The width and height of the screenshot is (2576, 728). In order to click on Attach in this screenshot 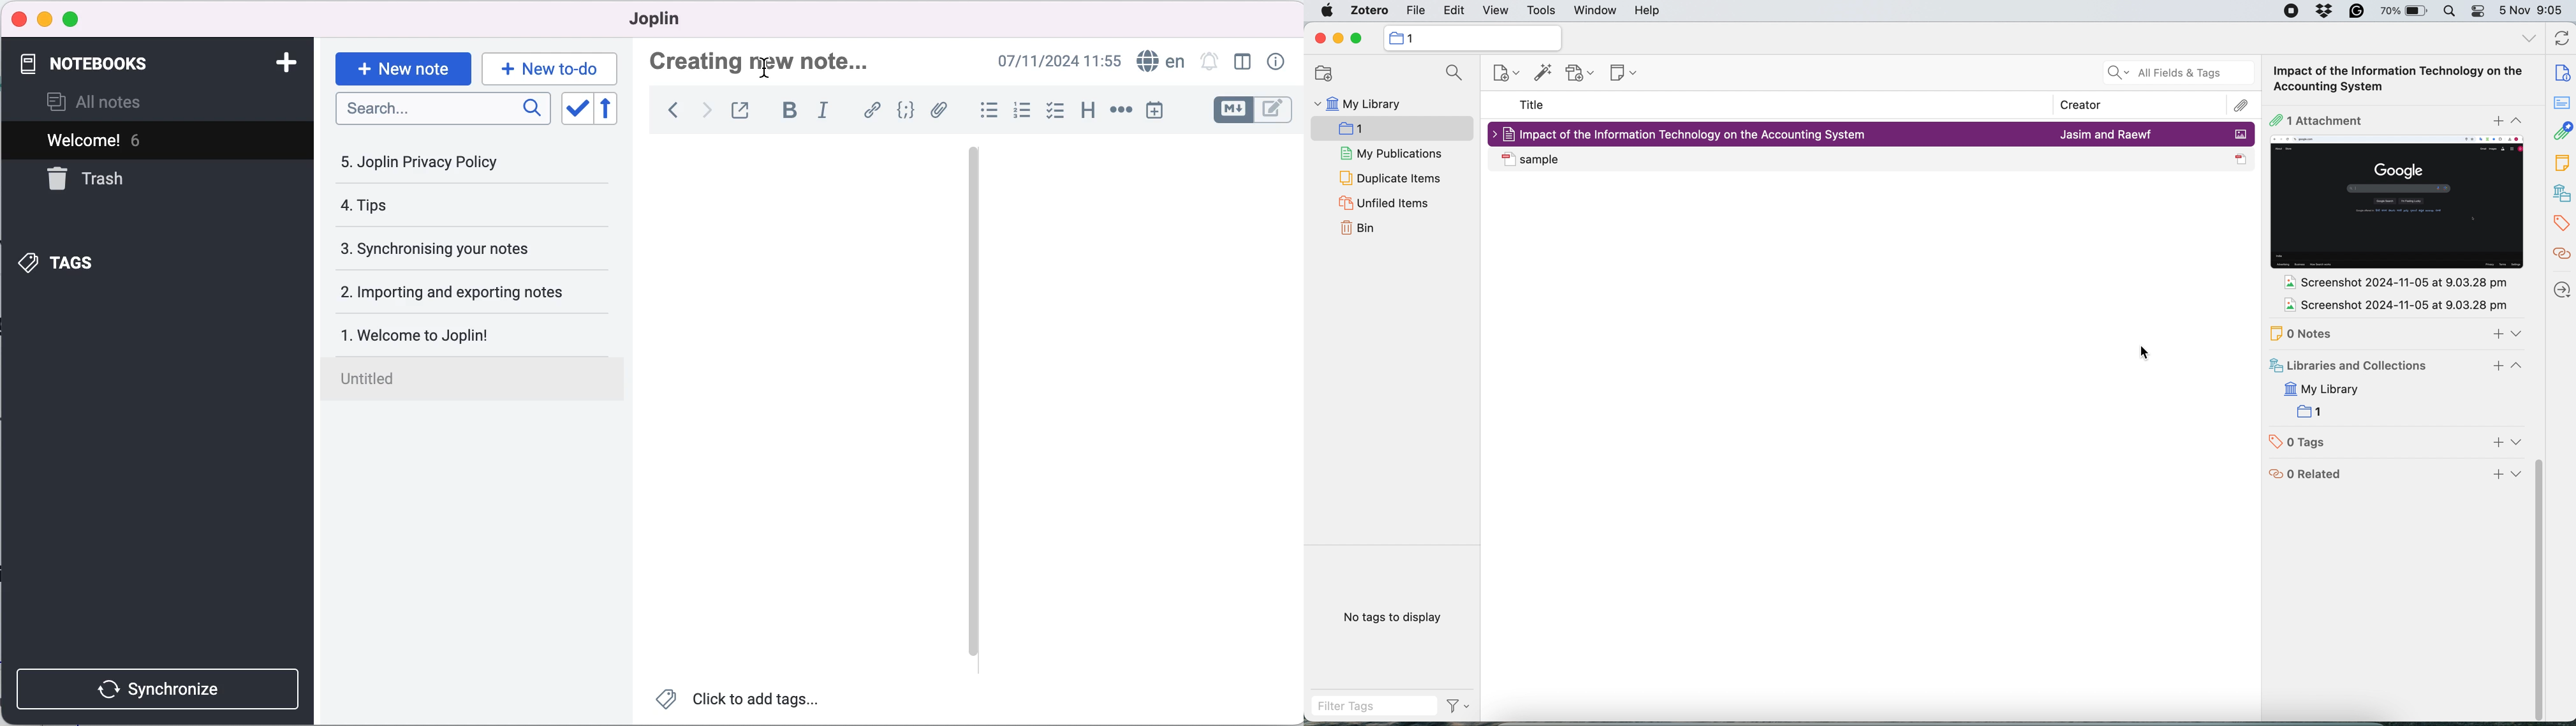, I will do `click(2234, 103)`.